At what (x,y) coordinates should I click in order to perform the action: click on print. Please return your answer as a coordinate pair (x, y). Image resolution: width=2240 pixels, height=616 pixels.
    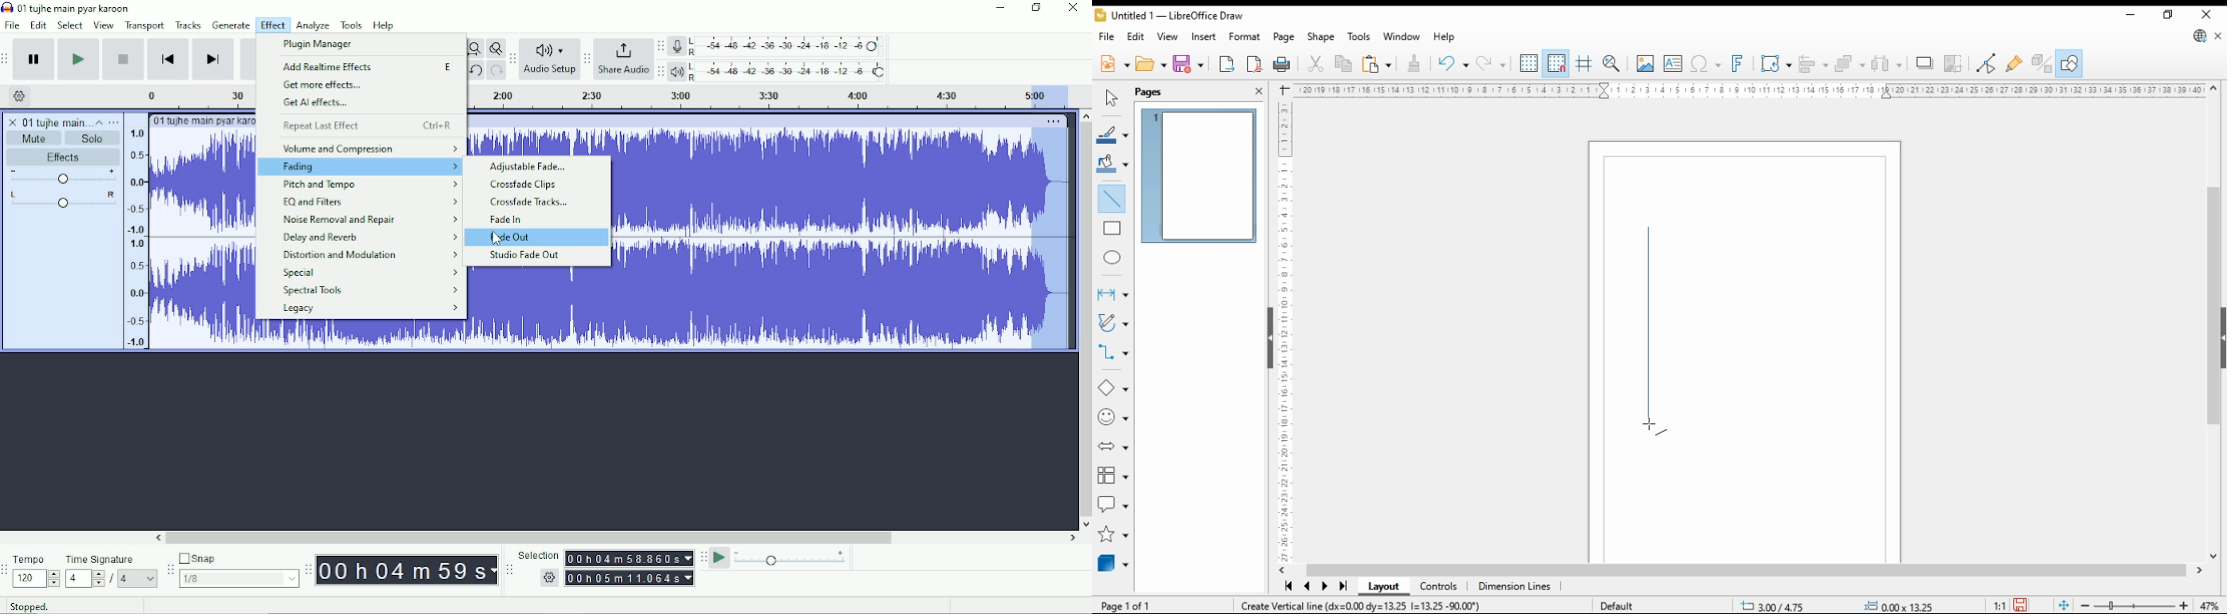
    Looking at the image, I should click on (1283, 63).